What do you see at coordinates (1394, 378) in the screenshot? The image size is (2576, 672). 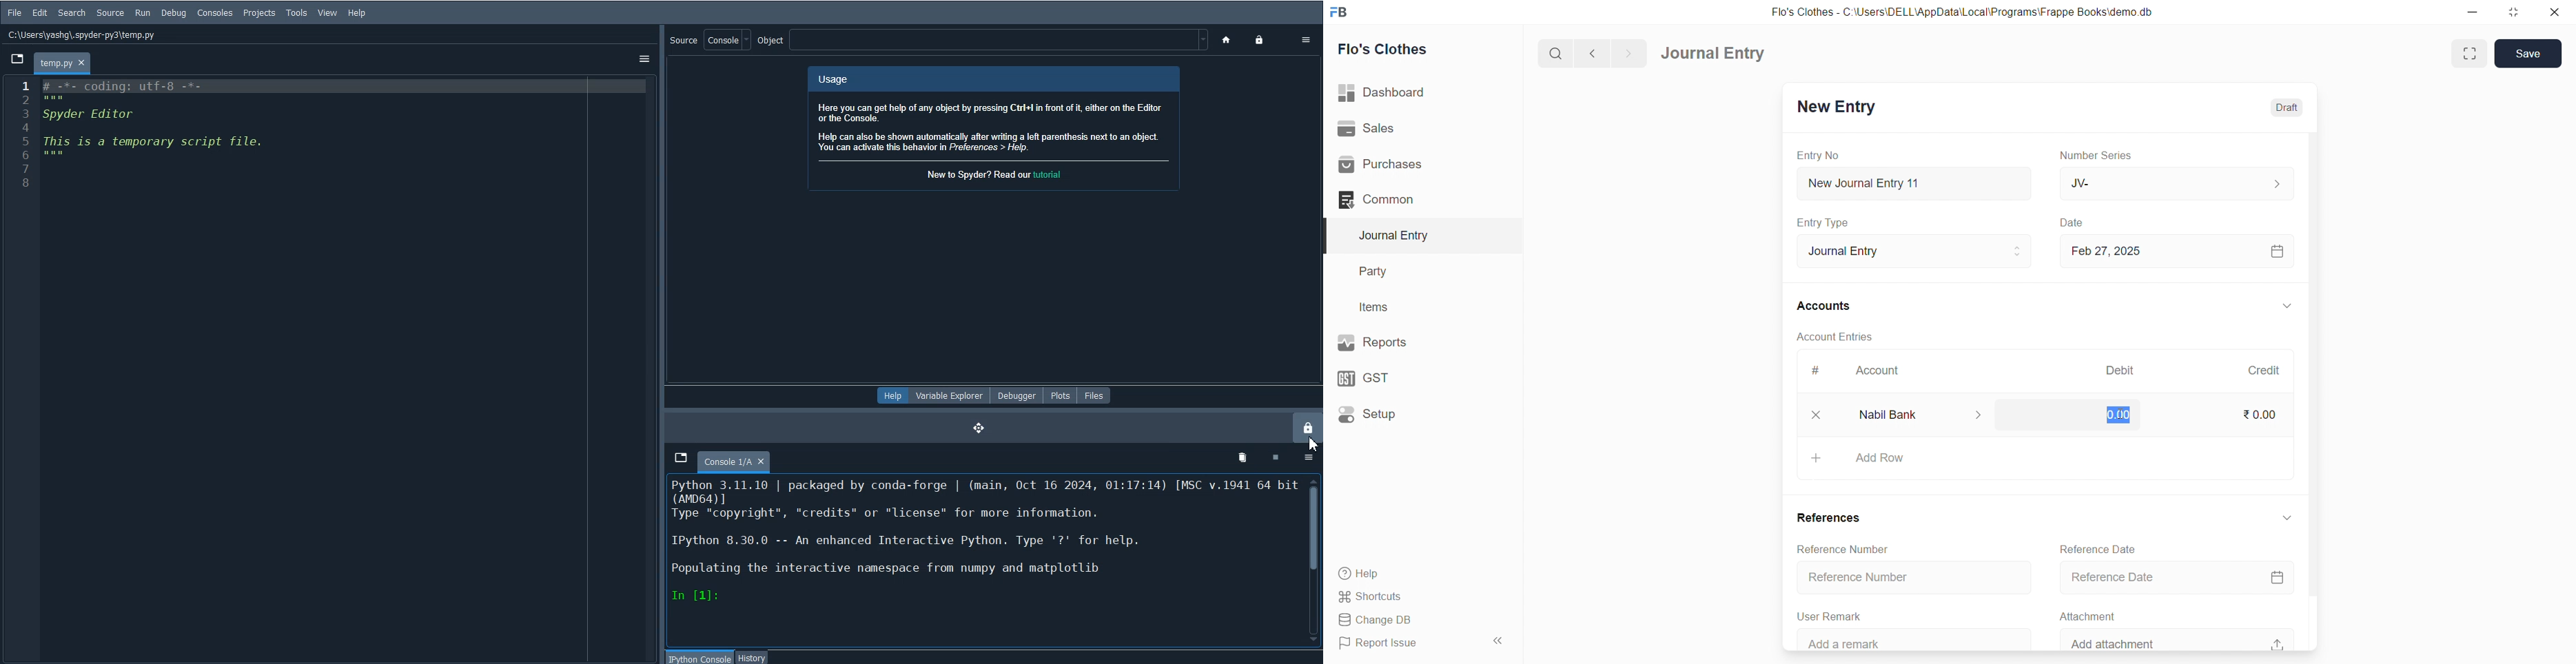 I see `GST` at bounding box center [1394, 378].